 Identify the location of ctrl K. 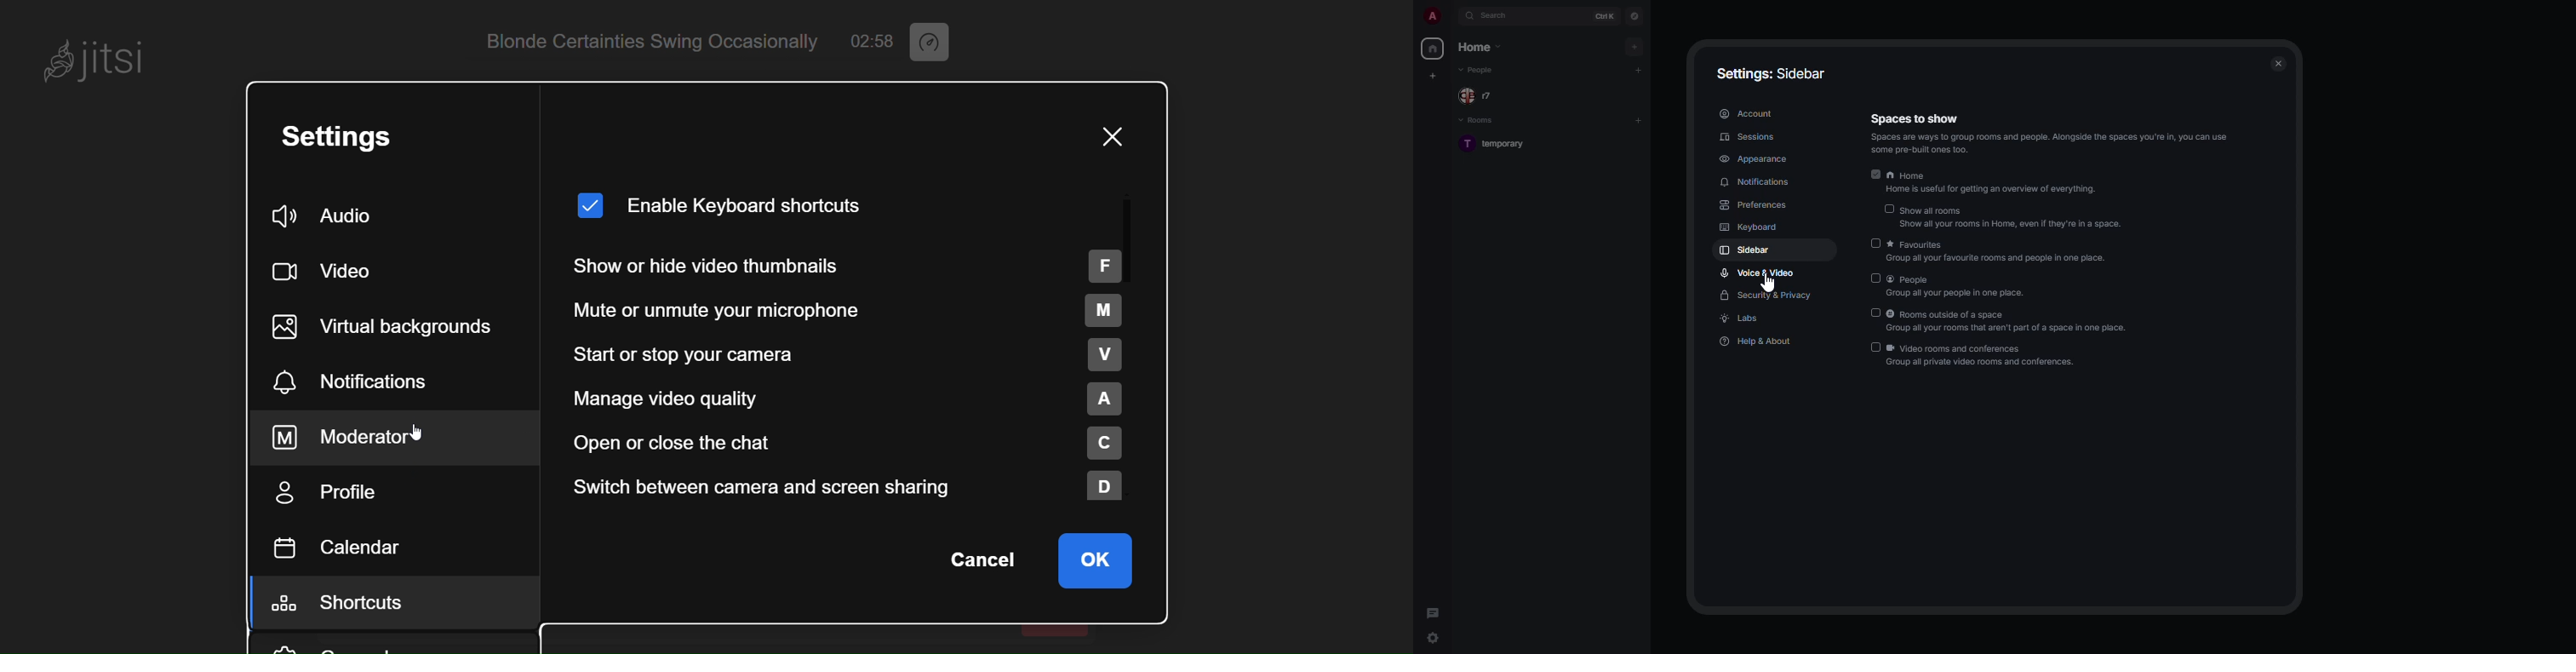
(1606, 16).